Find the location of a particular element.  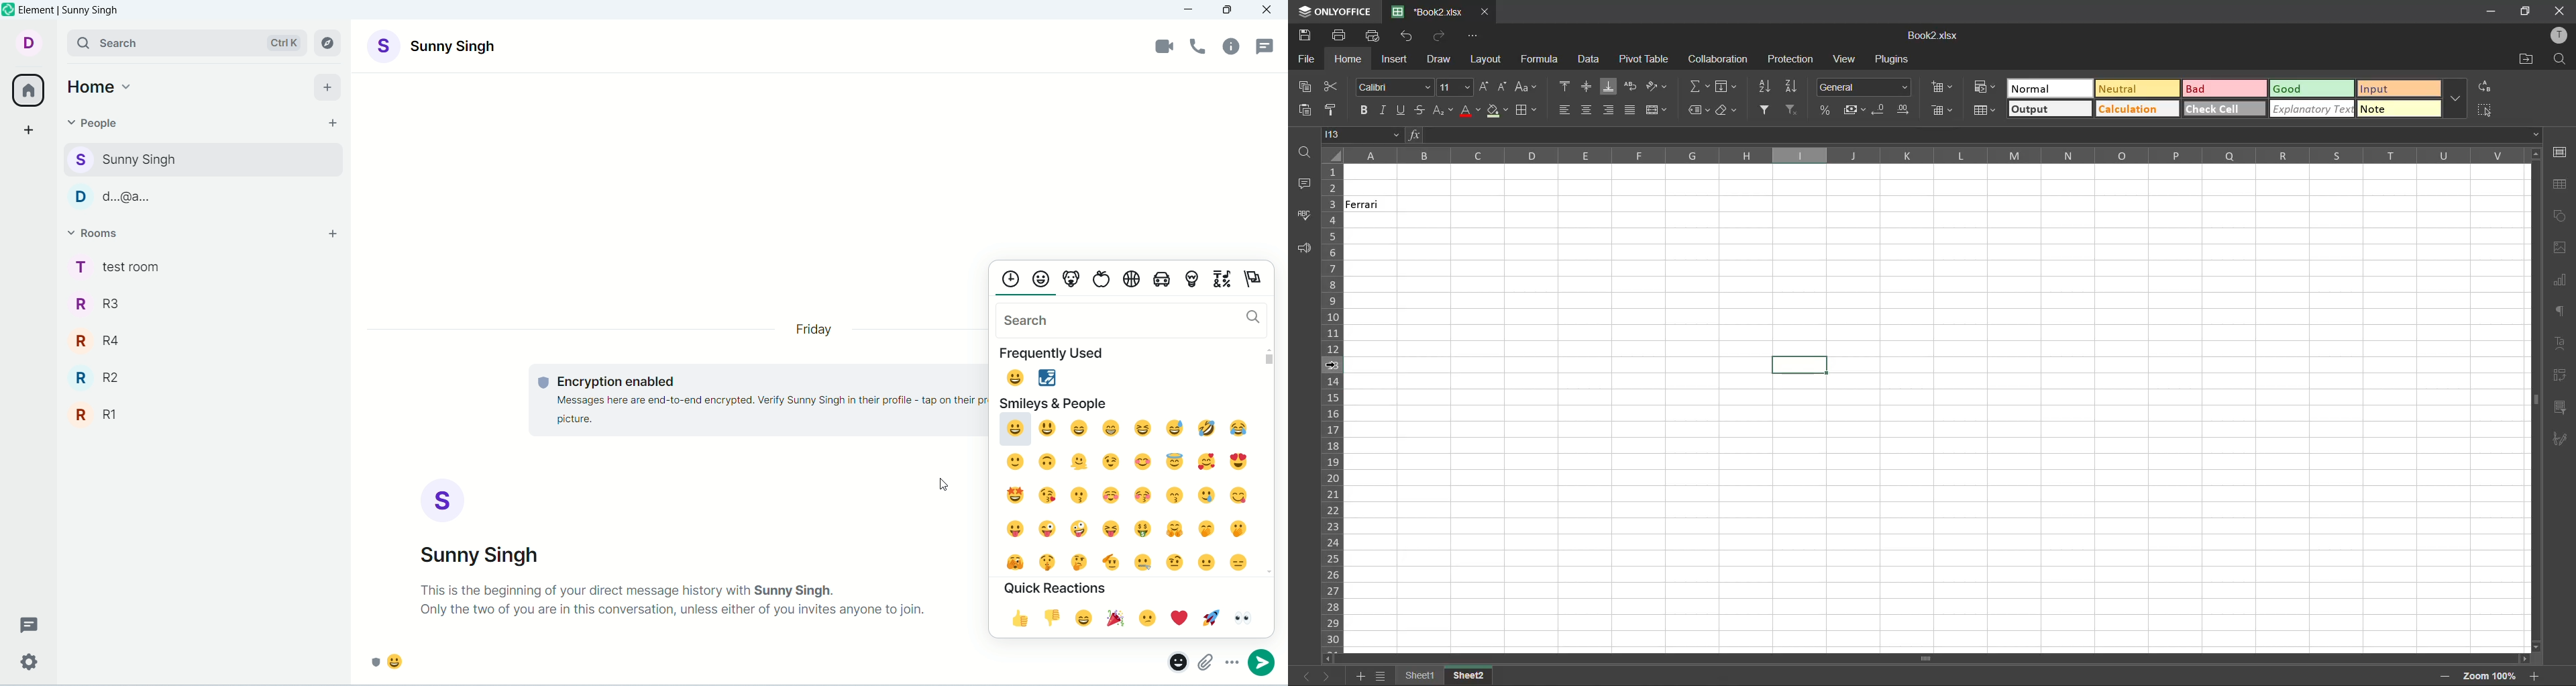

search emoji is located at coordinates (1130, 319).